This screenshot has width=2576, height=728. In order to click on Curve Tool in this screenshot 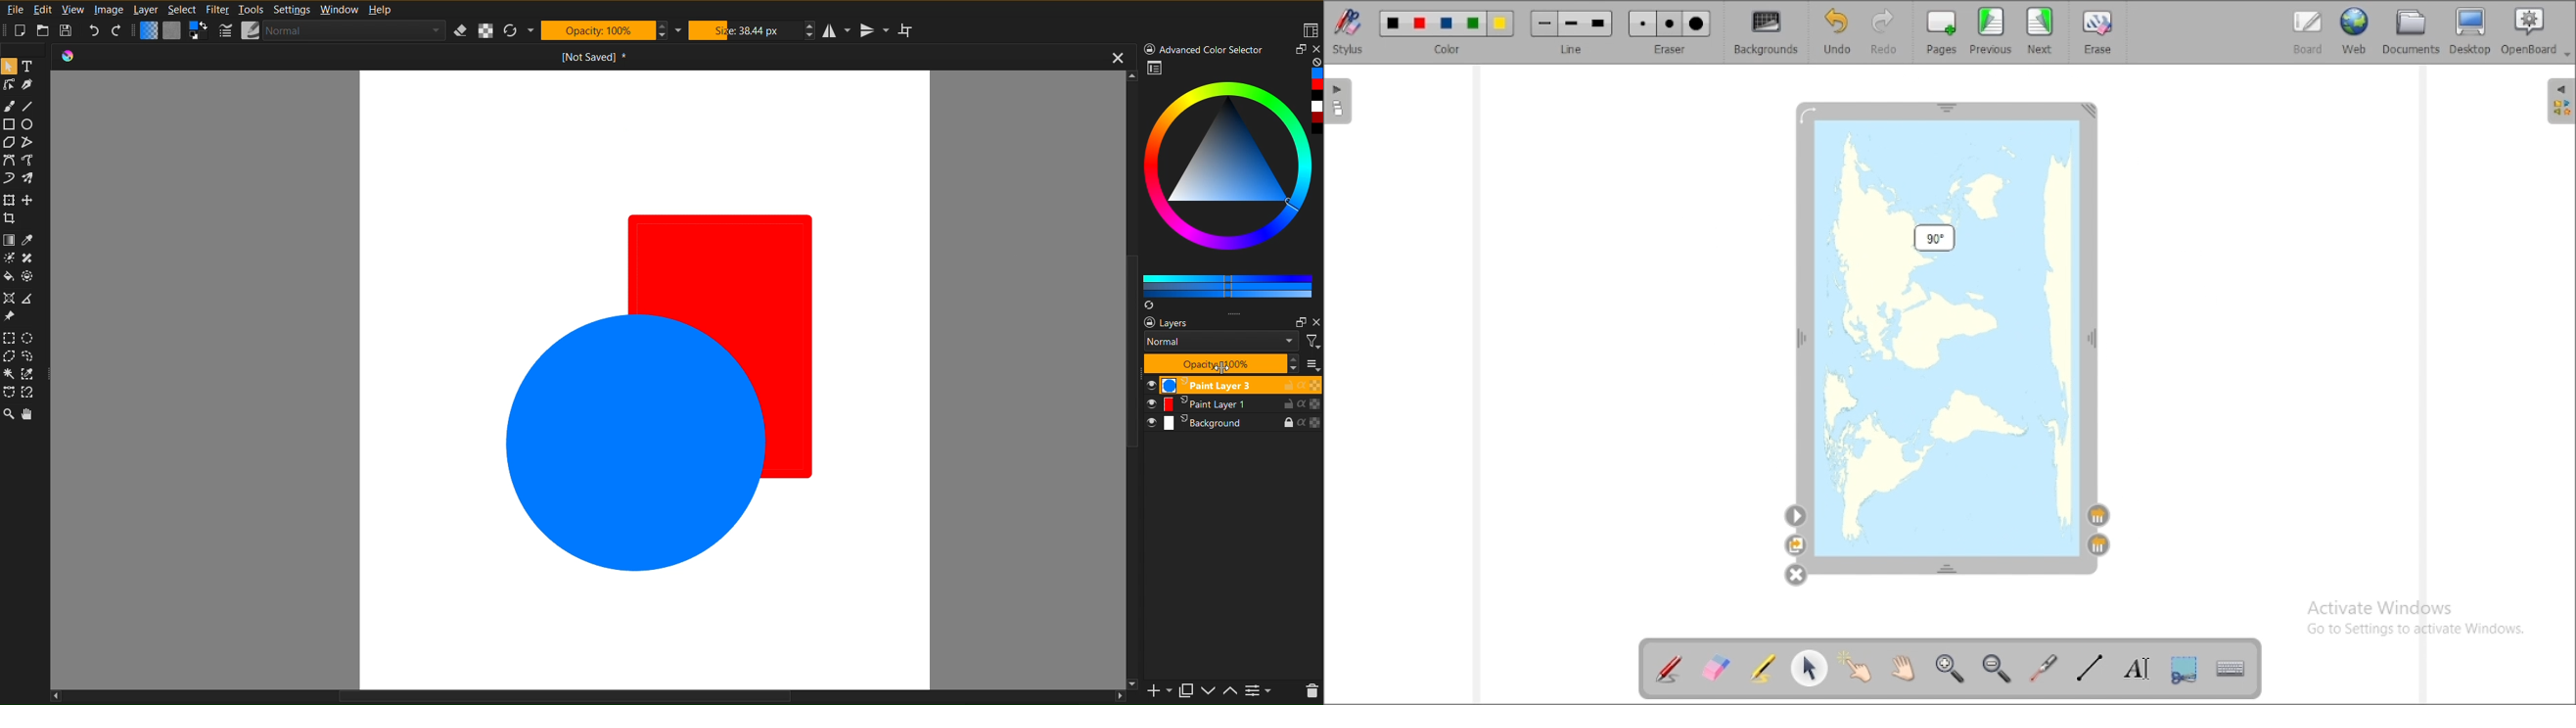, I will do `click(32, 161)`.